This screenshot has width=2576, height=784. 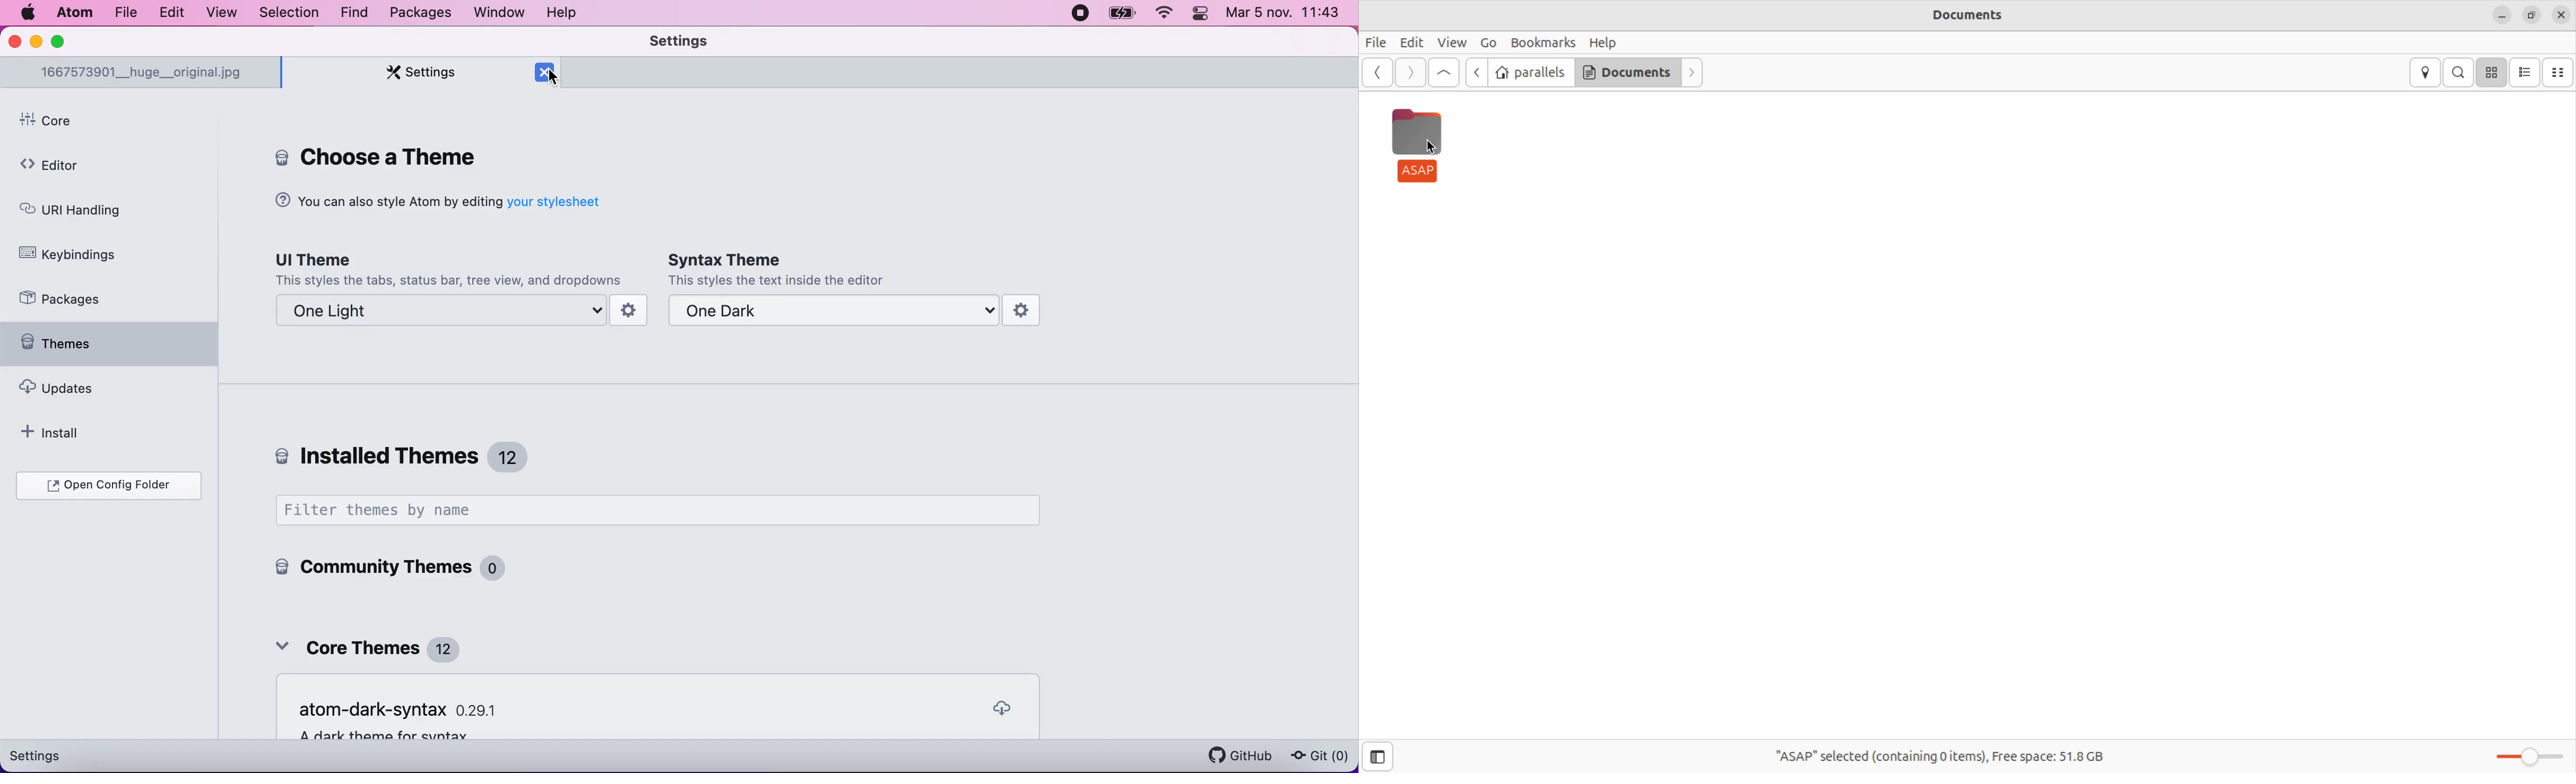 What do you see at coordinates (1164, 14) in the screenshot?
I see `wifi` at bounding box center [1164, 14].